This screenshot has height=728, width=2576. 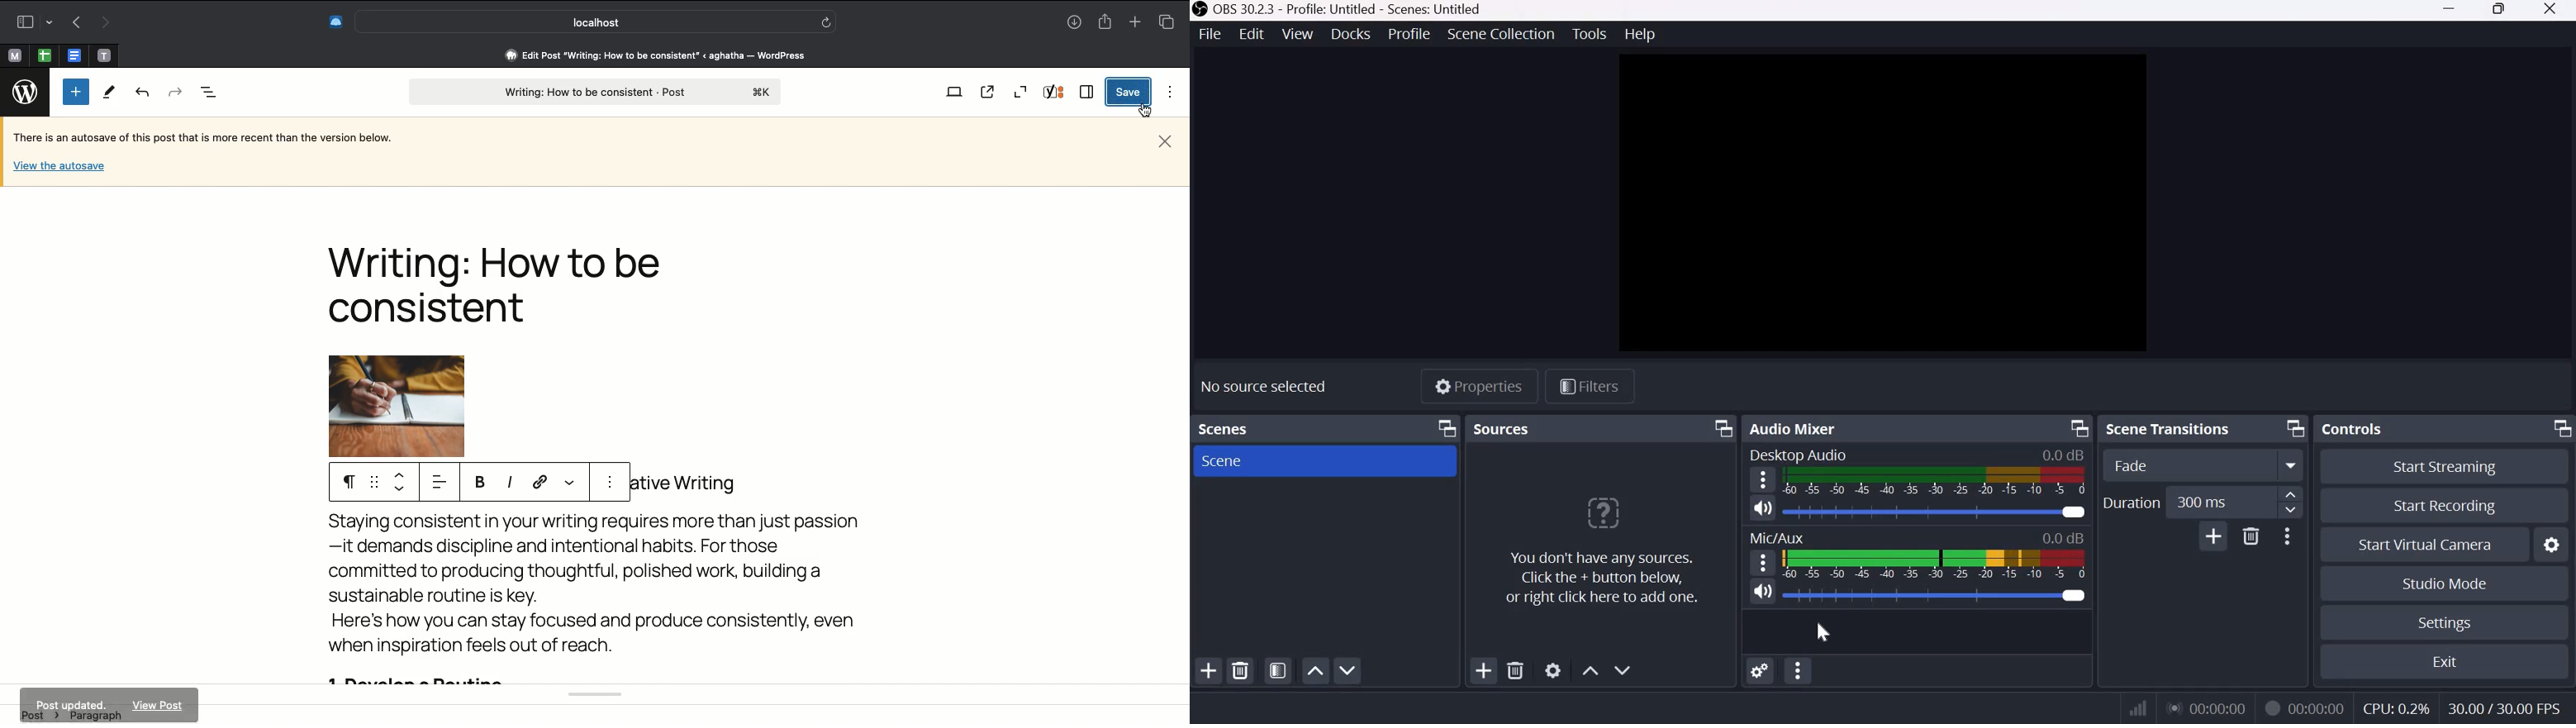 What do you see at coordinates (644, 55) in the screenshot?
I see `Address` at bounding box center [644, 55].